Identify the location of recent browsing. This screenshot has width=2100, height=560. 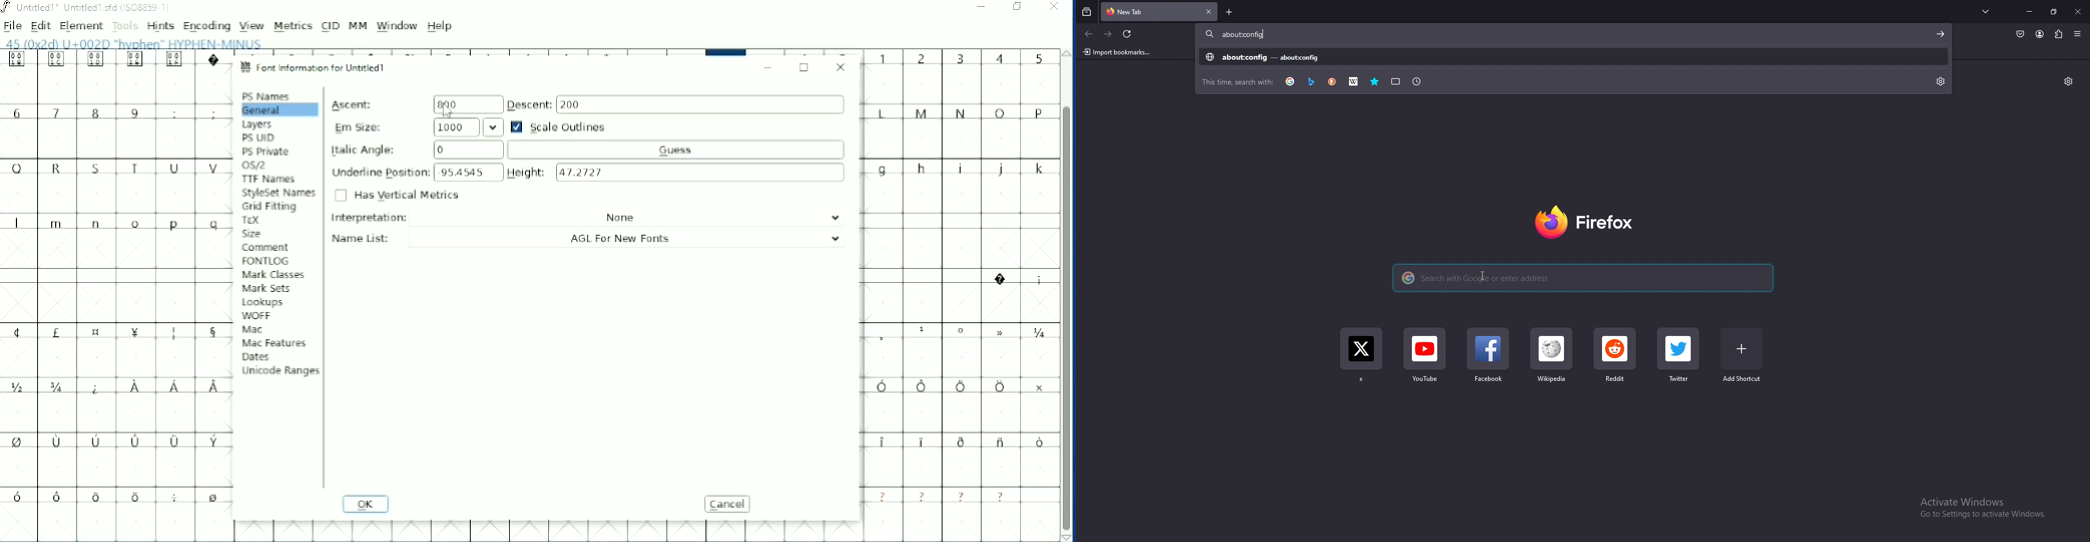
(1087, 12).